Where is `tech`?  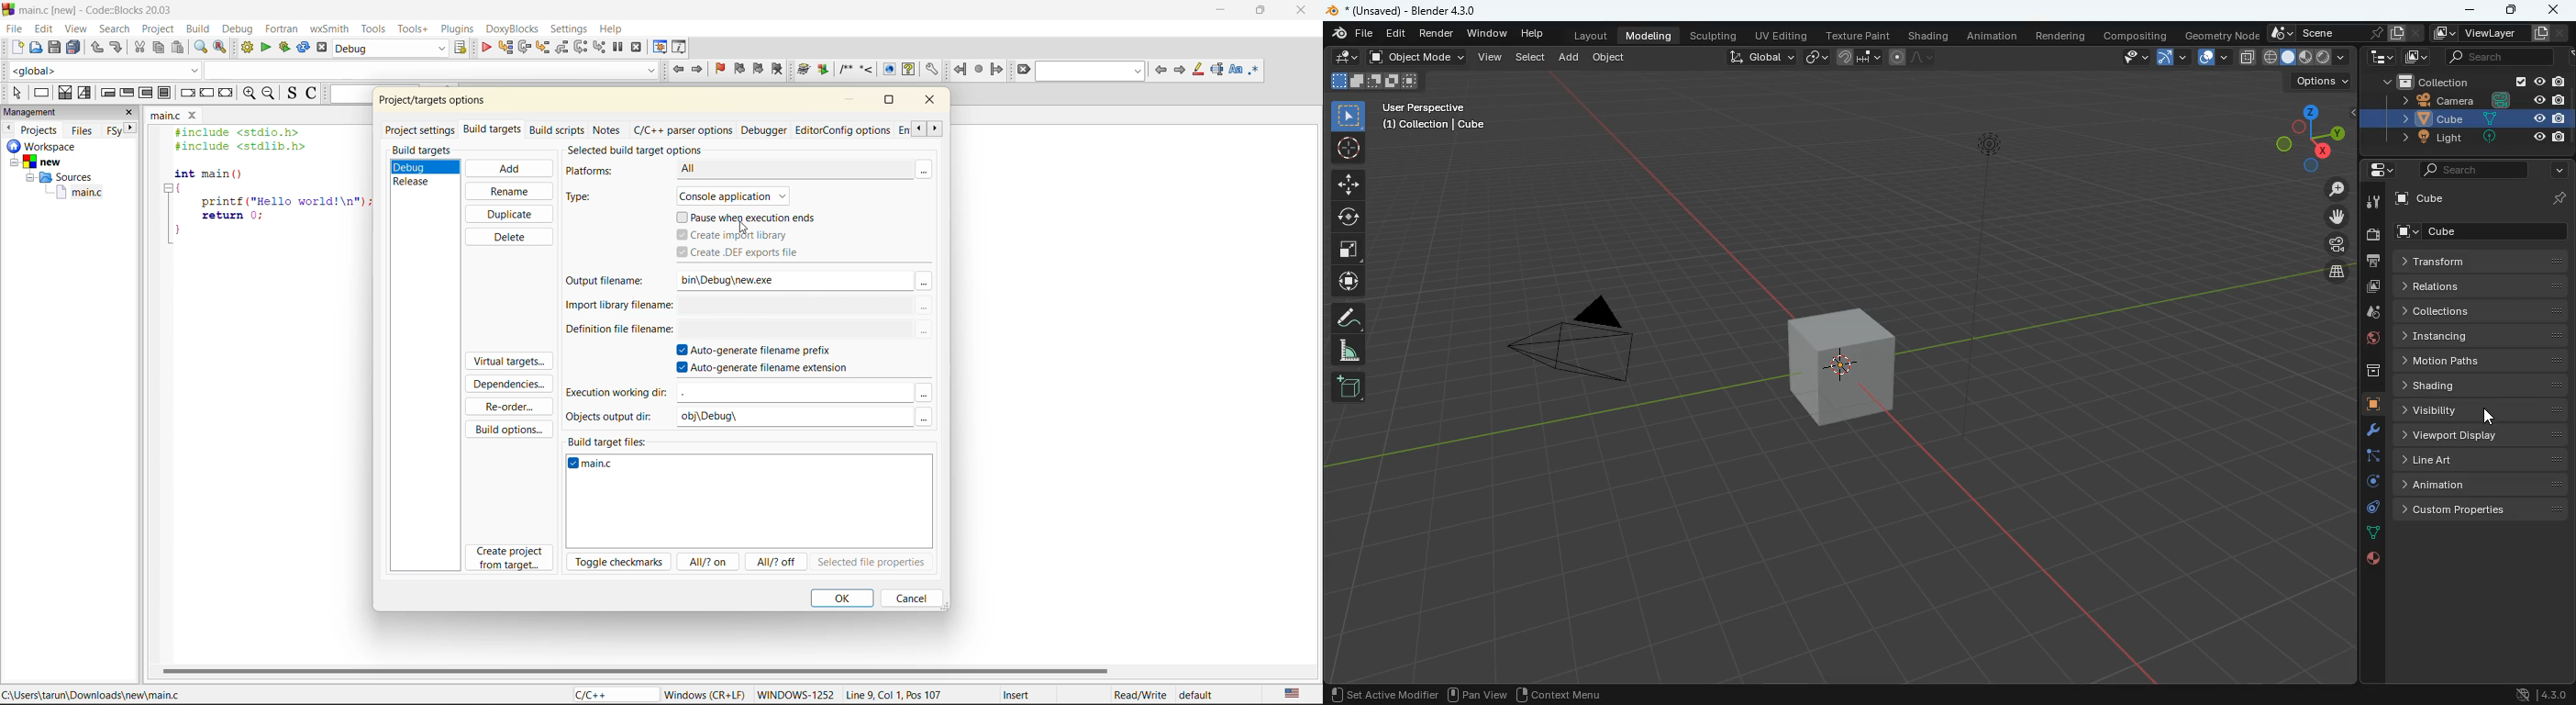
tech is located at coordinates (2377, 58).